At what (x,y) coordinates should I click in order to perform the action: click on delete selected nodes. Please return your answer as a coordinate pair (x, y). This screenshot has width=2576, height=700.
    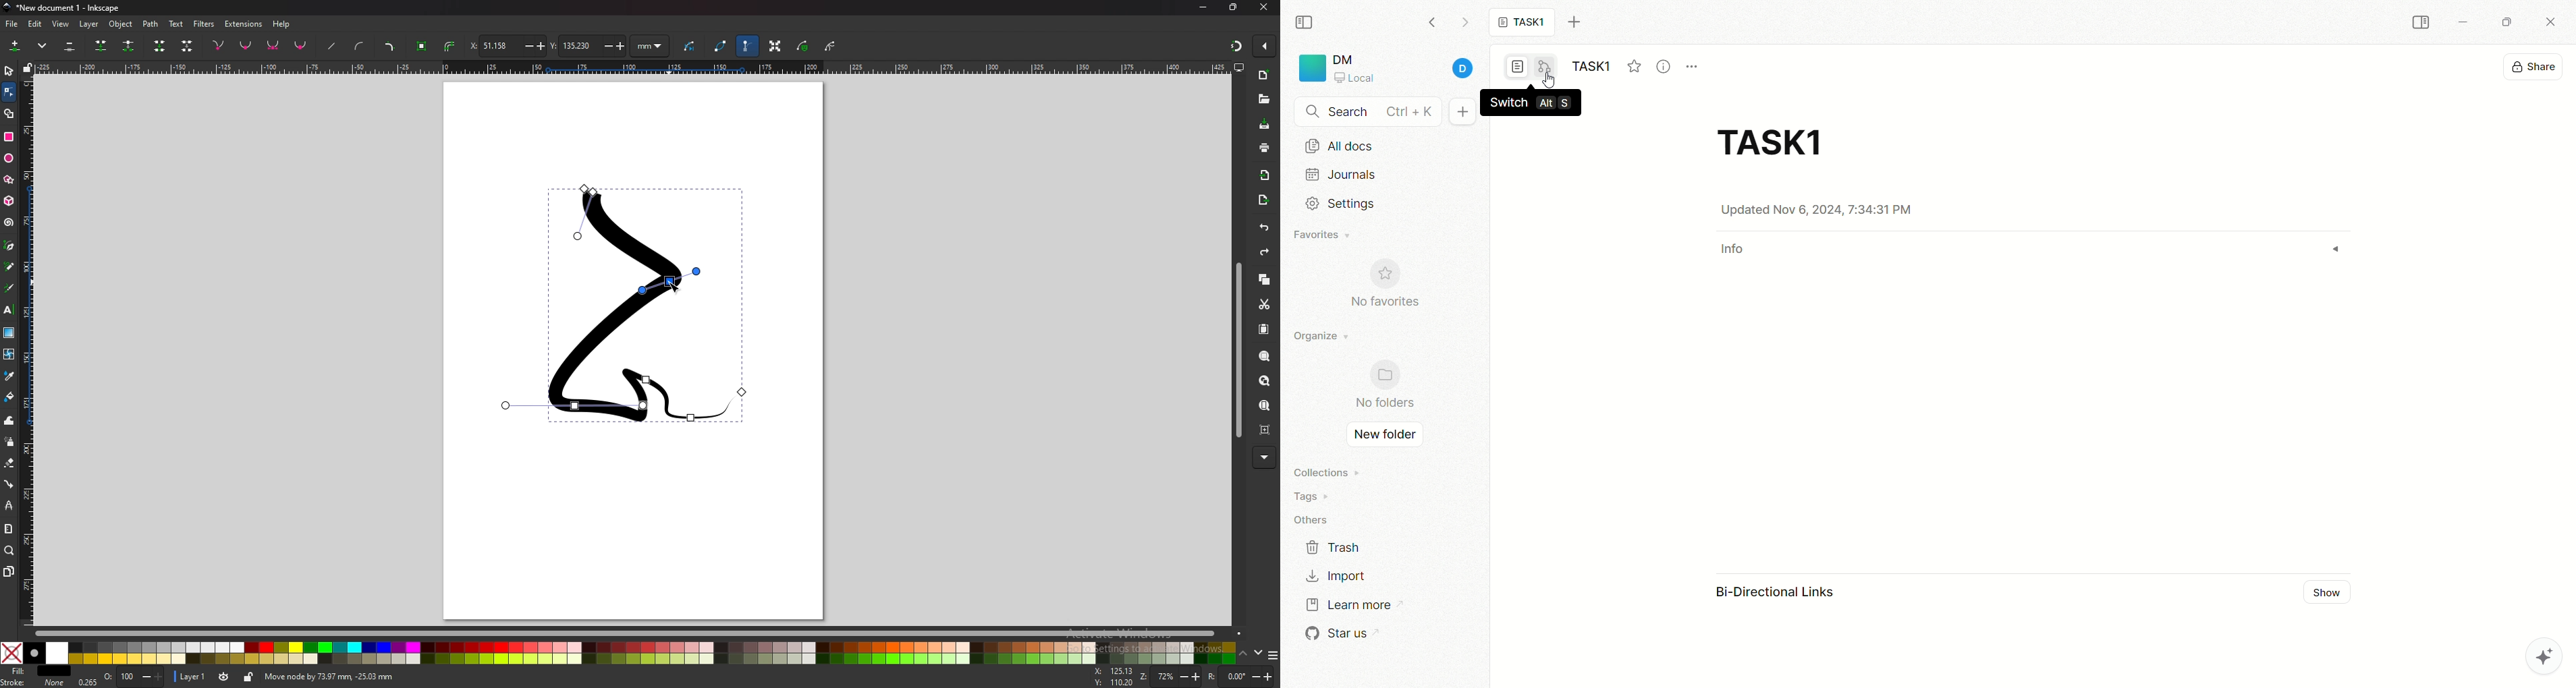
    Looking at the image, I should click on (69, 47).